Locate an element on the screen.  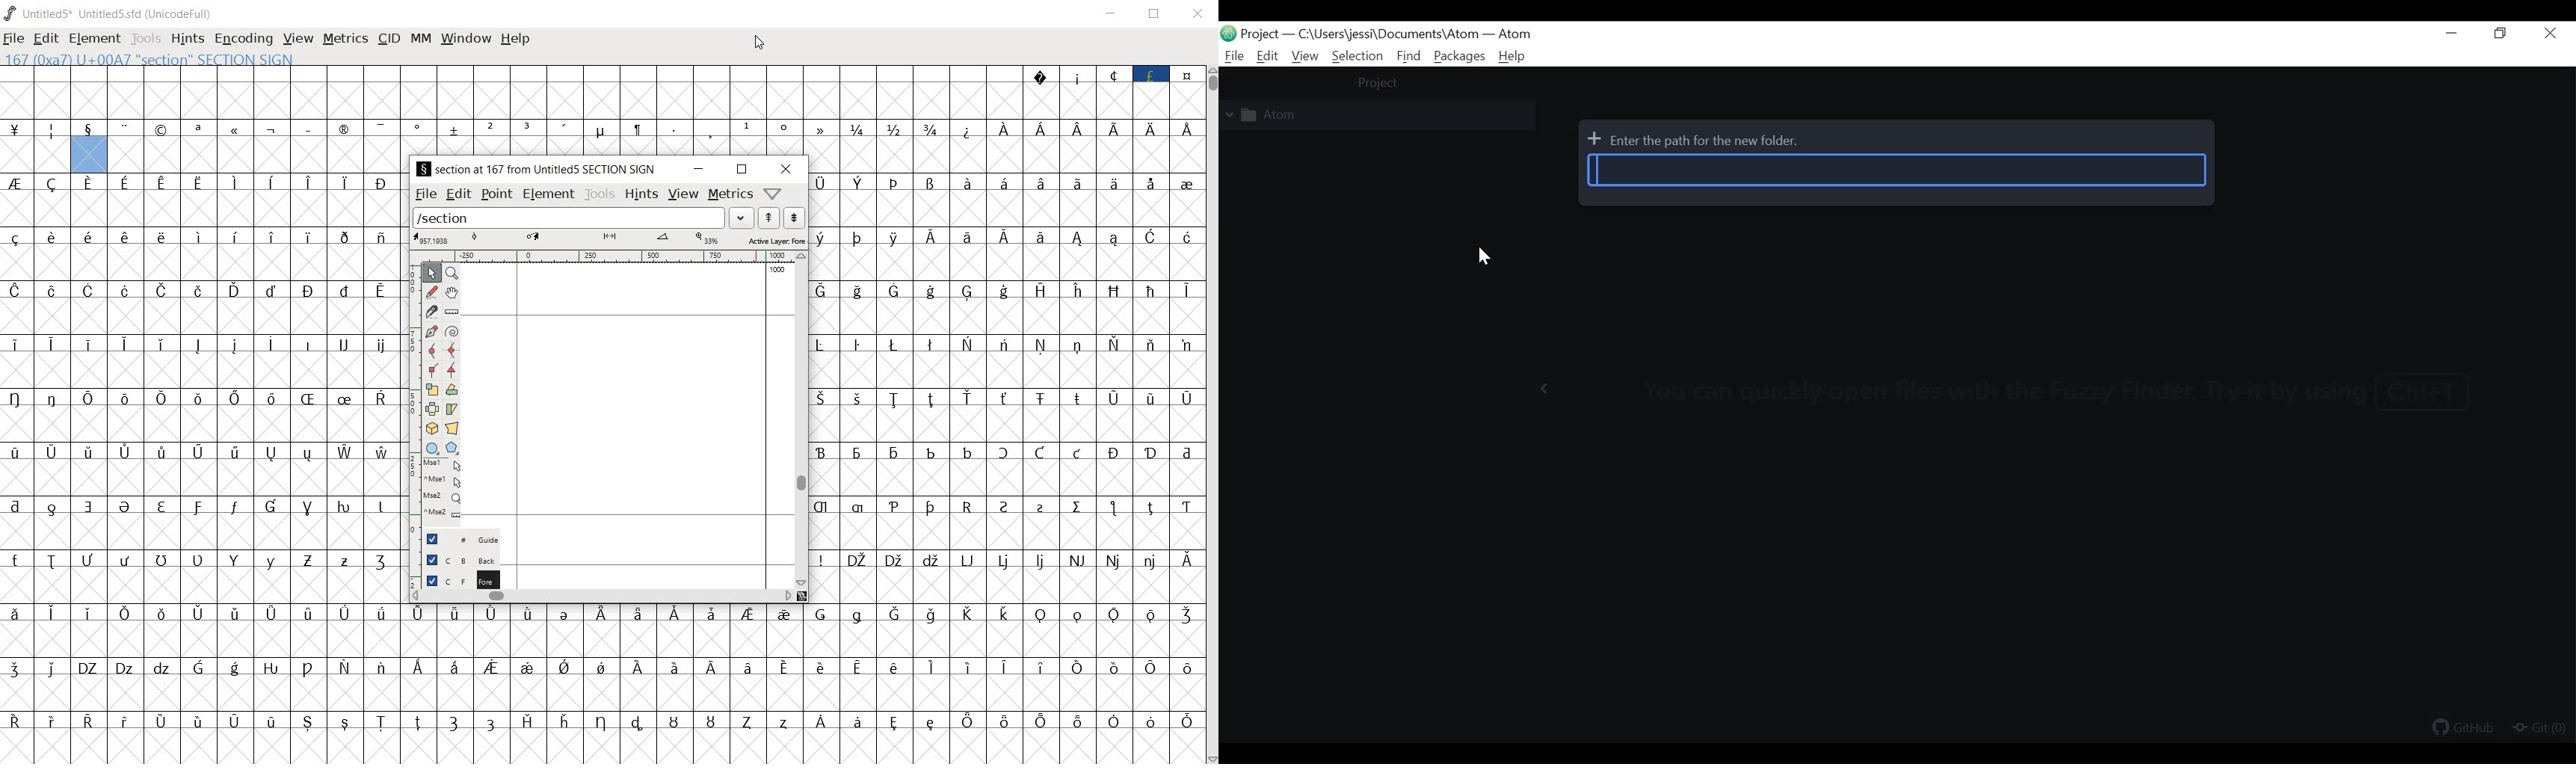
special letters is located at coordinates (201, 238).